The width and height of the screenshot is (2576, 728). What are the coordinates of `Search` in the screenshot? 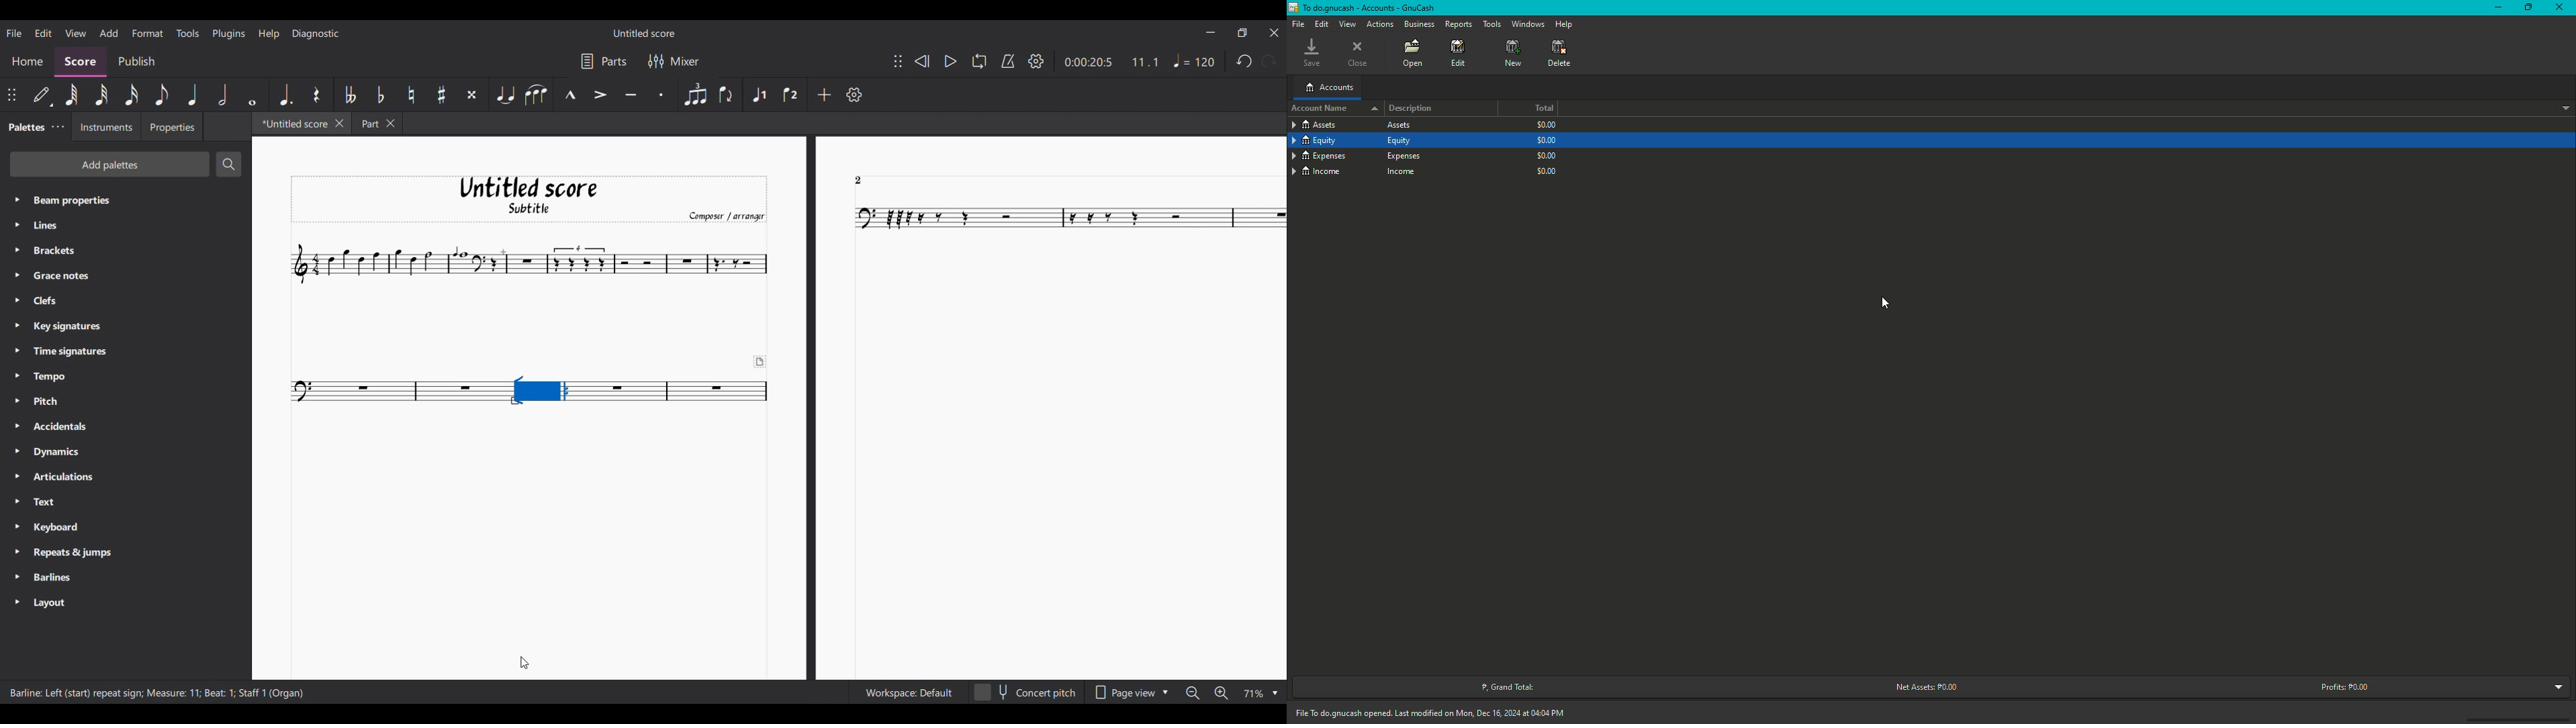 It's located at (229, 164).